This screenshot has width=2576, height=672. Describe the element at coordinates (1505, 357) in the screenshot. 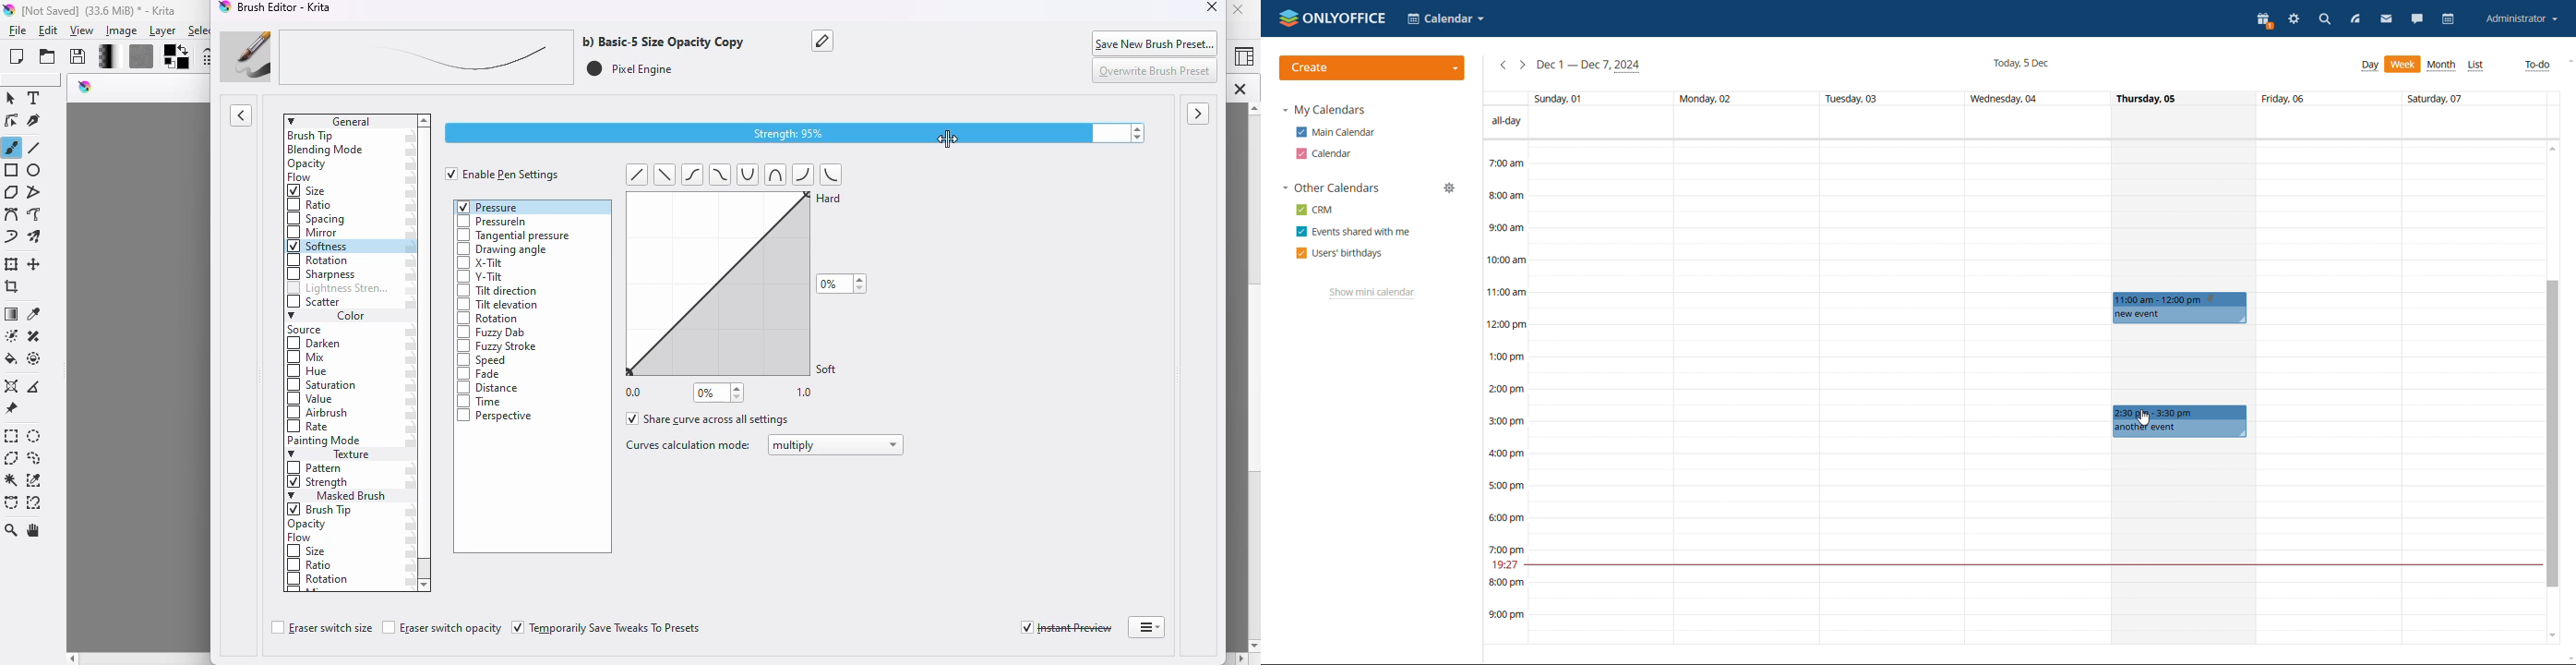

I see `1:00 pm` at that location.